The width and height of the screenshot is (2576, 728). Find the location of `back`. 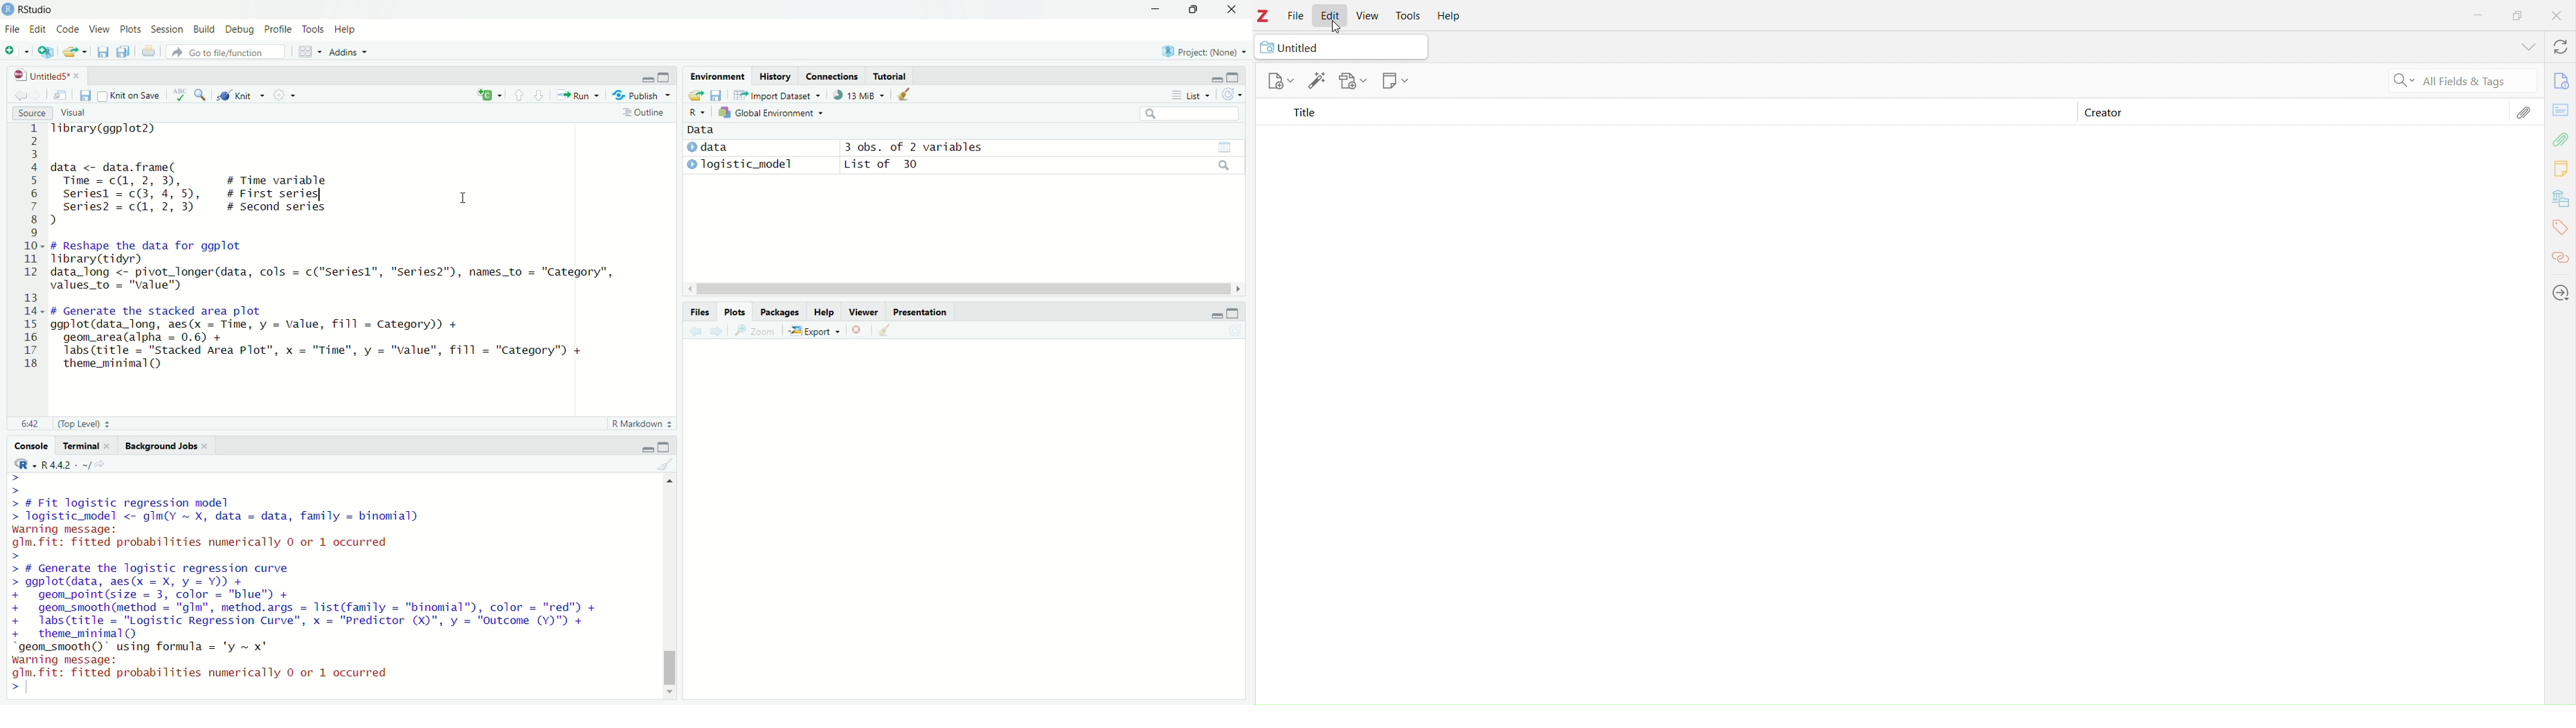

back is located at coordinates (694, 334).